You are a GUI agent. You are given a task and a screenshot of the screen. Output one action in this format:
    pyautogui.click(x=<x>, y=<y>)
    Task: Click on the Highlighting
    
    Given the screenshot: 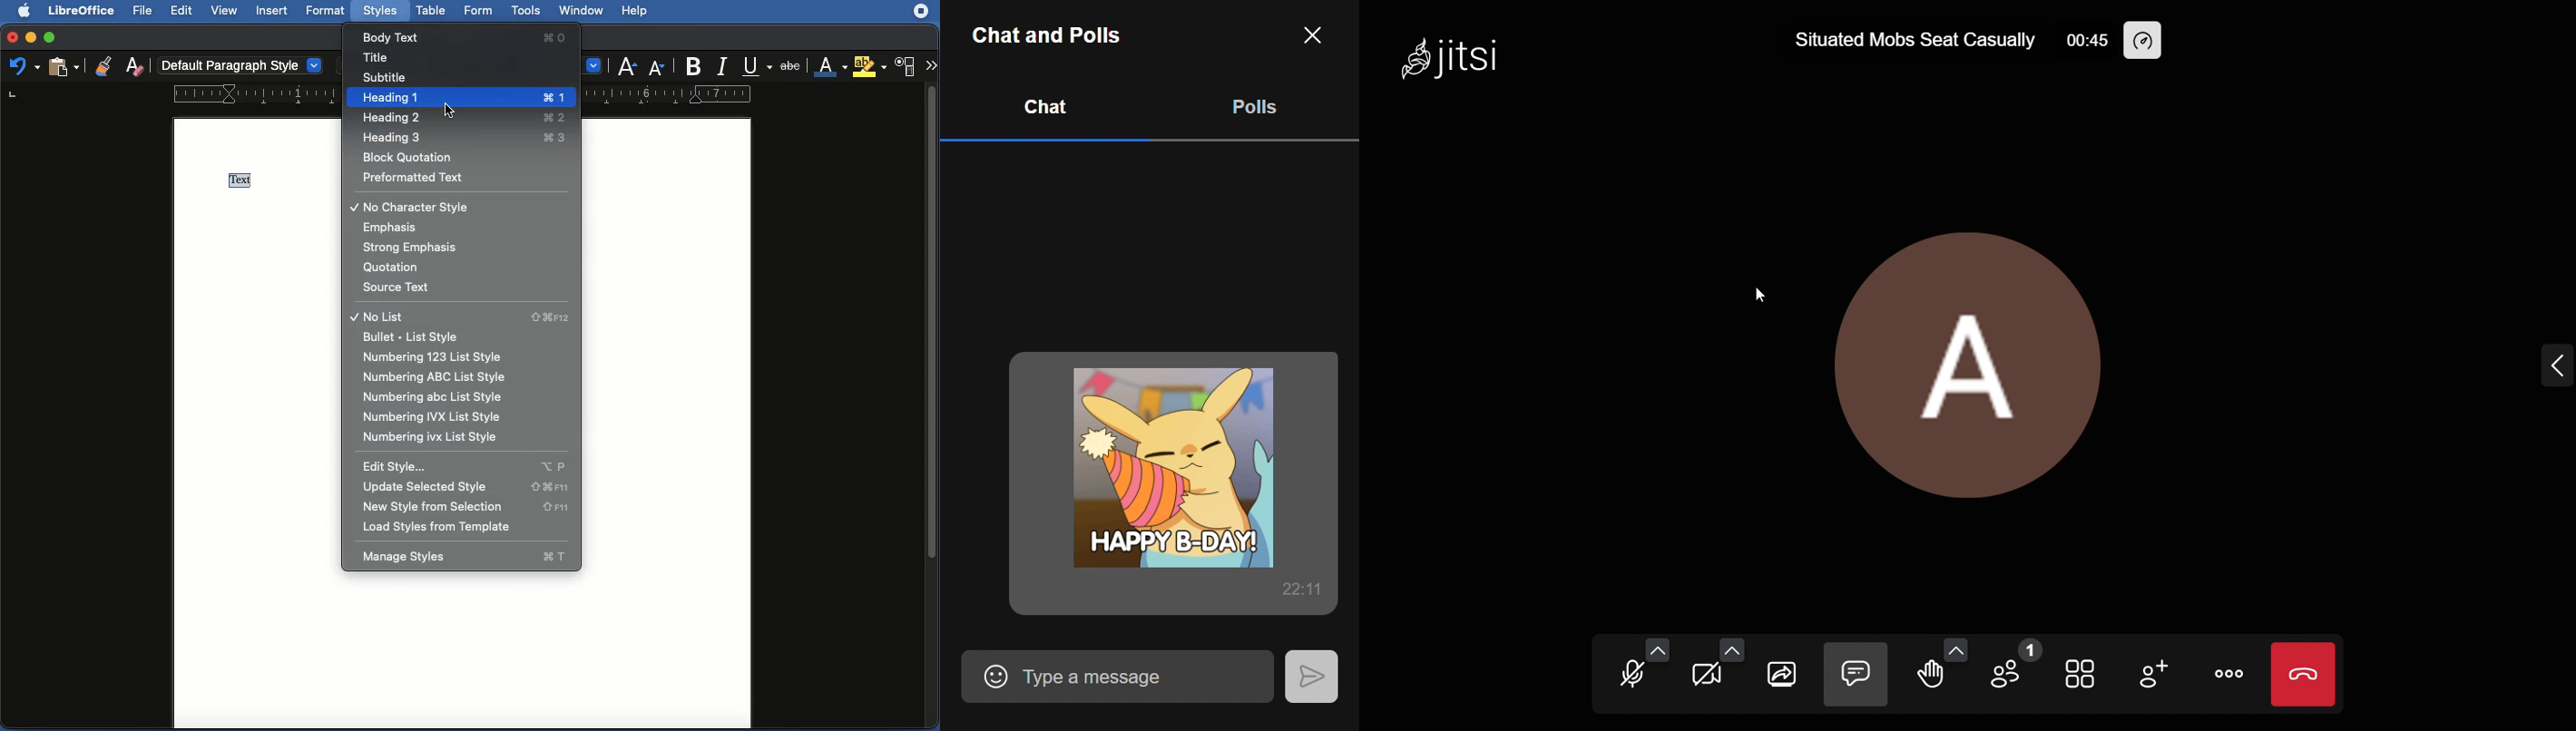 What is the action you would take?
    pyautogui.click(x=869, y=66)
    